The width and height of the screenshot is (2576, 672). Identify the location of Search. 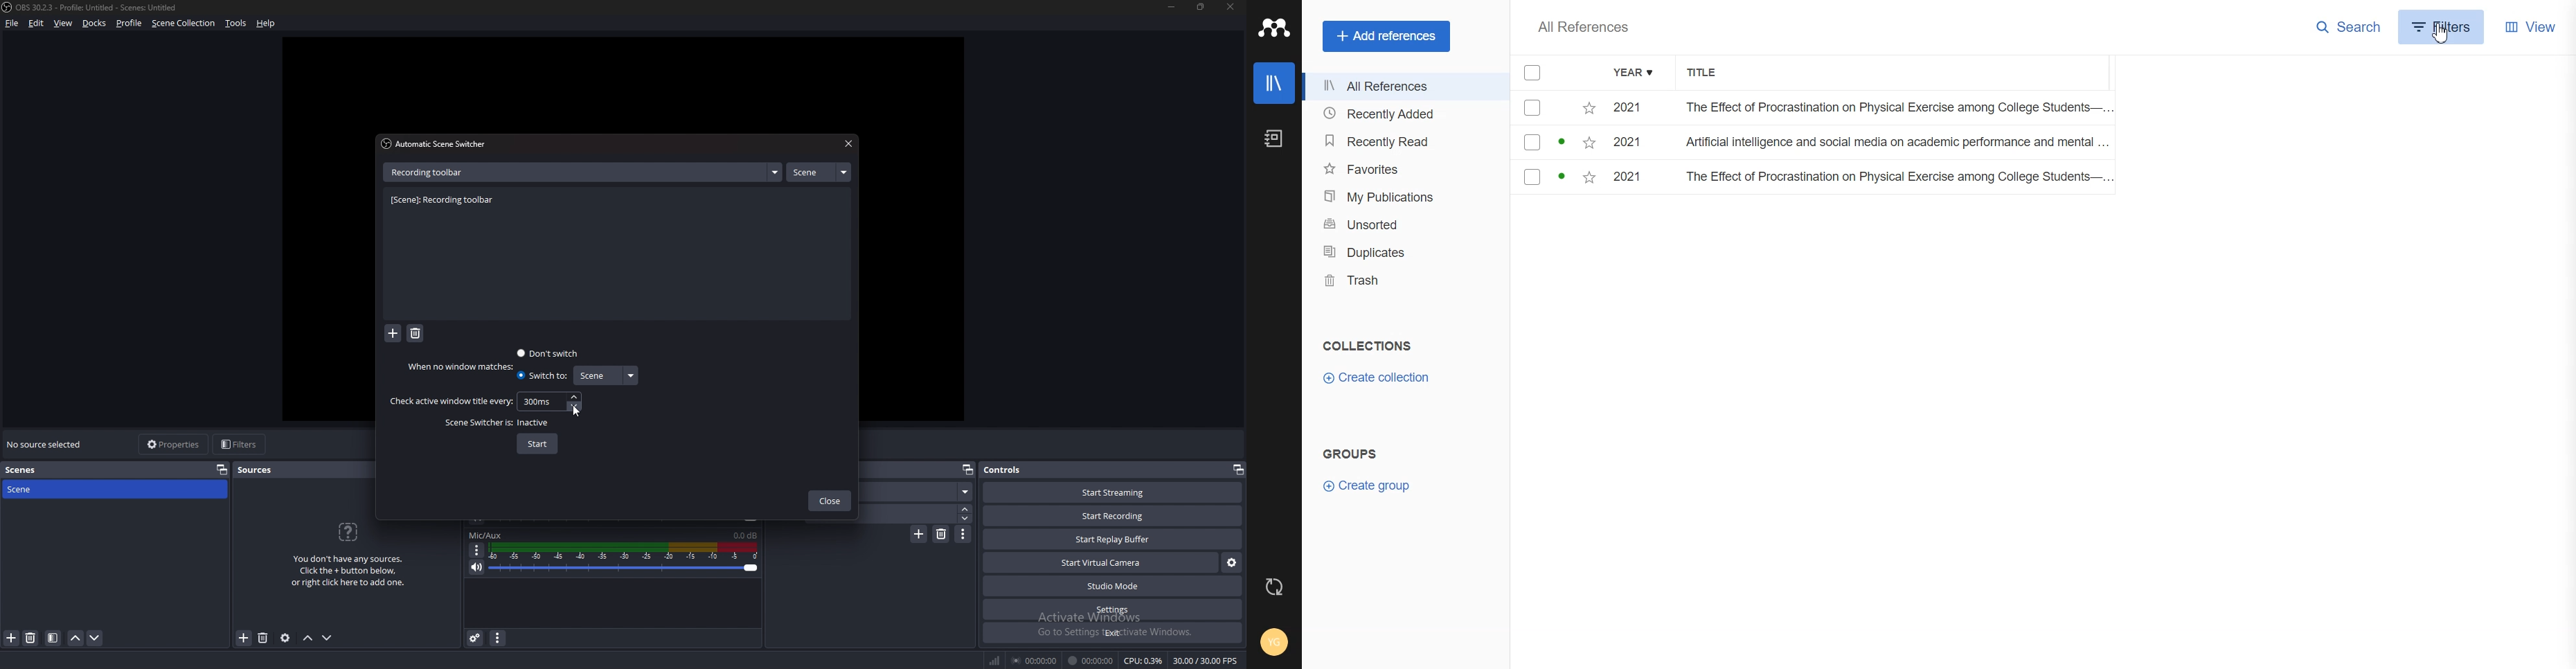
(2349, 27).